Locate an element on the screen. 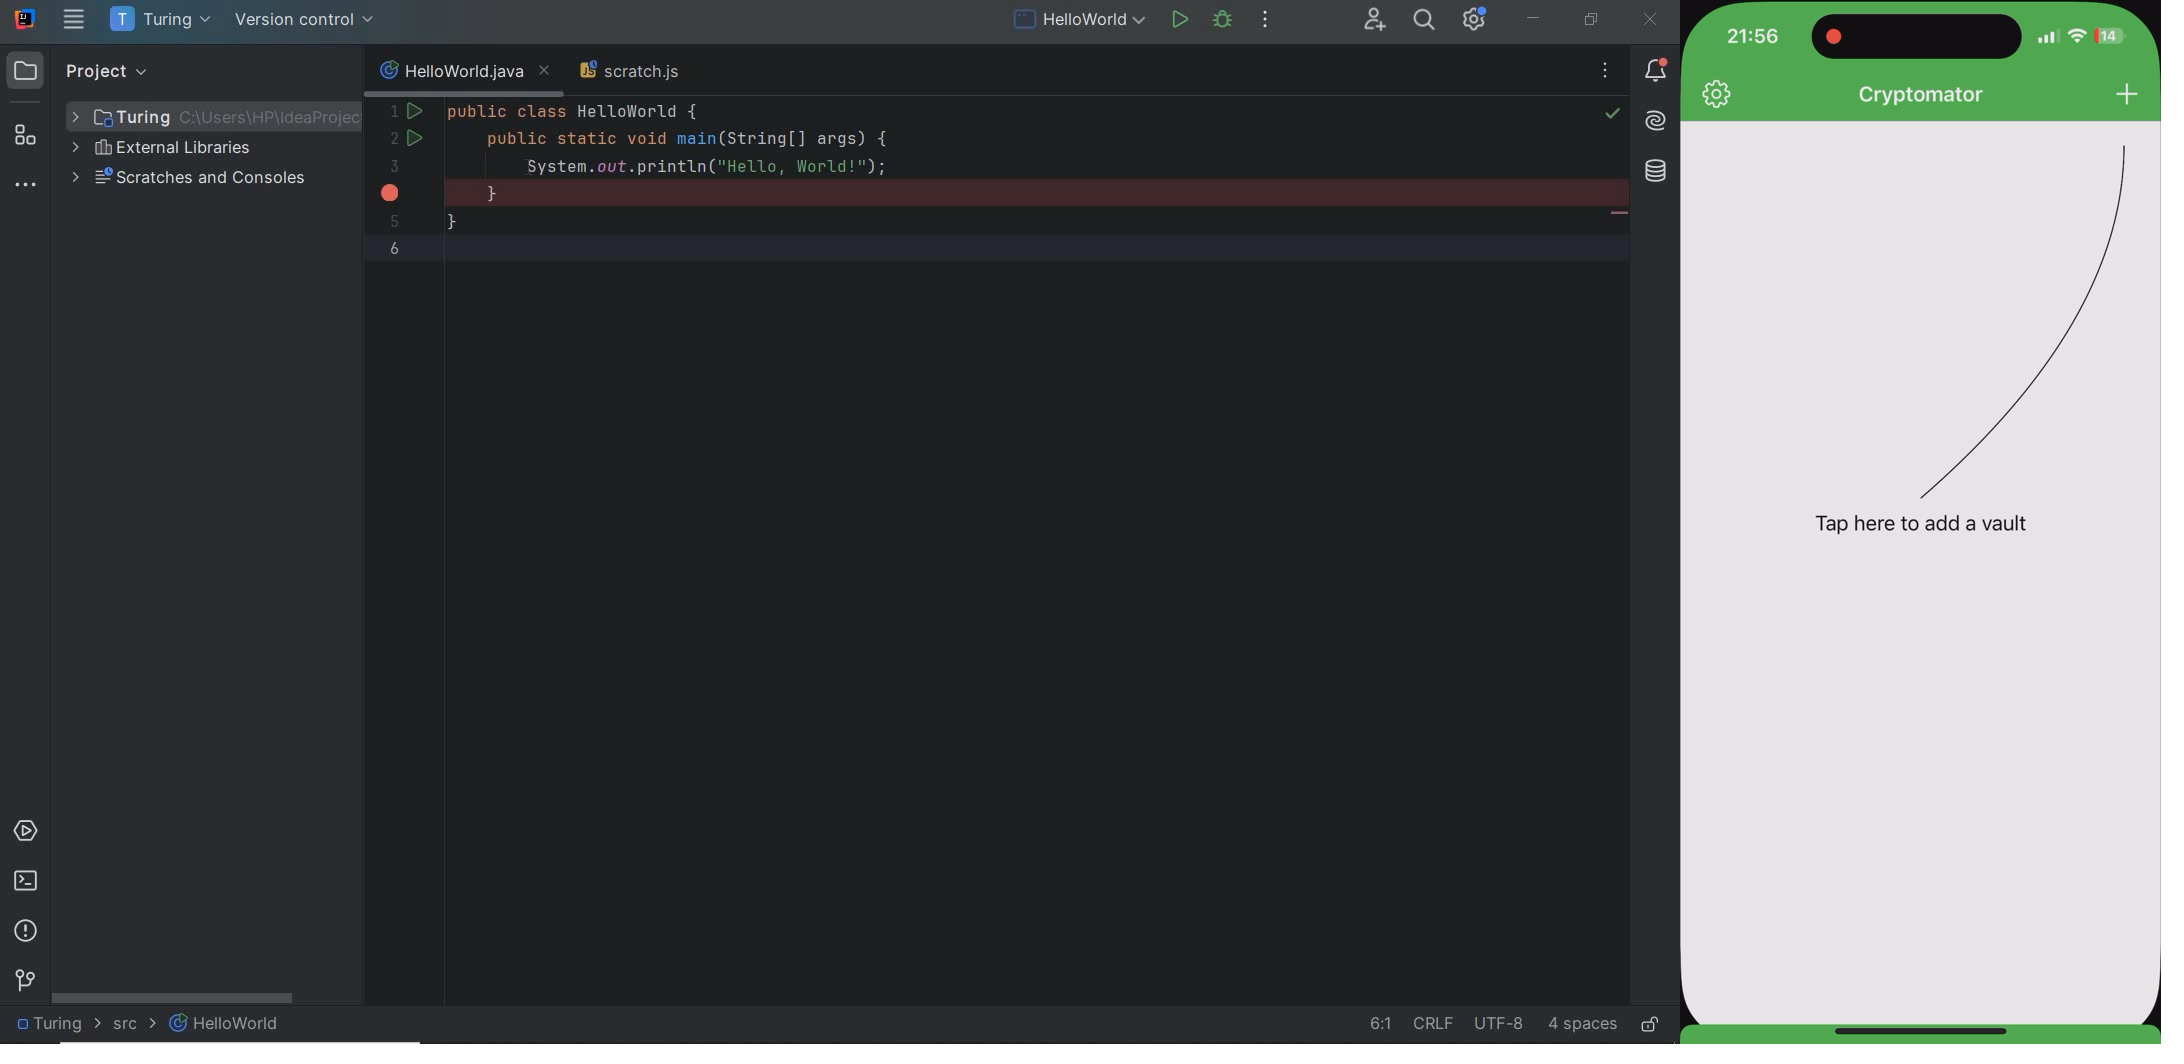 The height and width of the screenshot is (1064, 2184). minimize is located at coordinates (1536, 19).